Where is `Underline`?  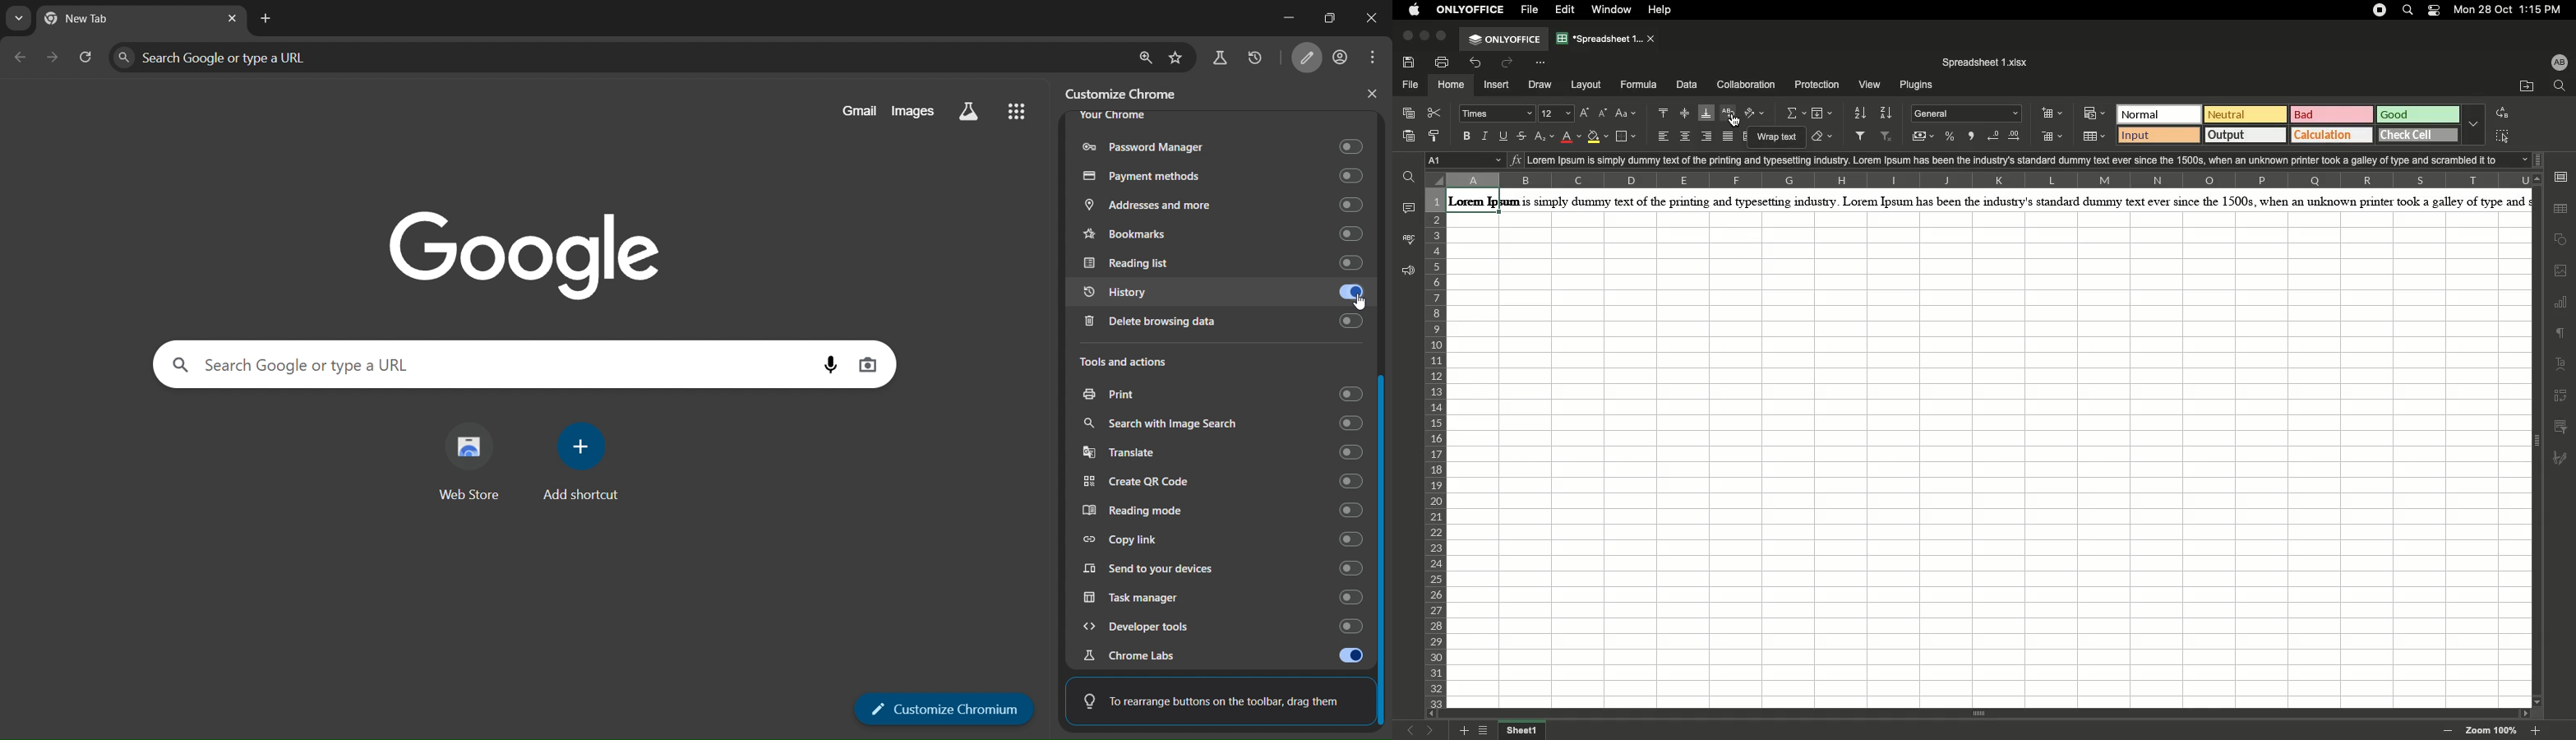
Underline is located at coordinates (1506, 136).